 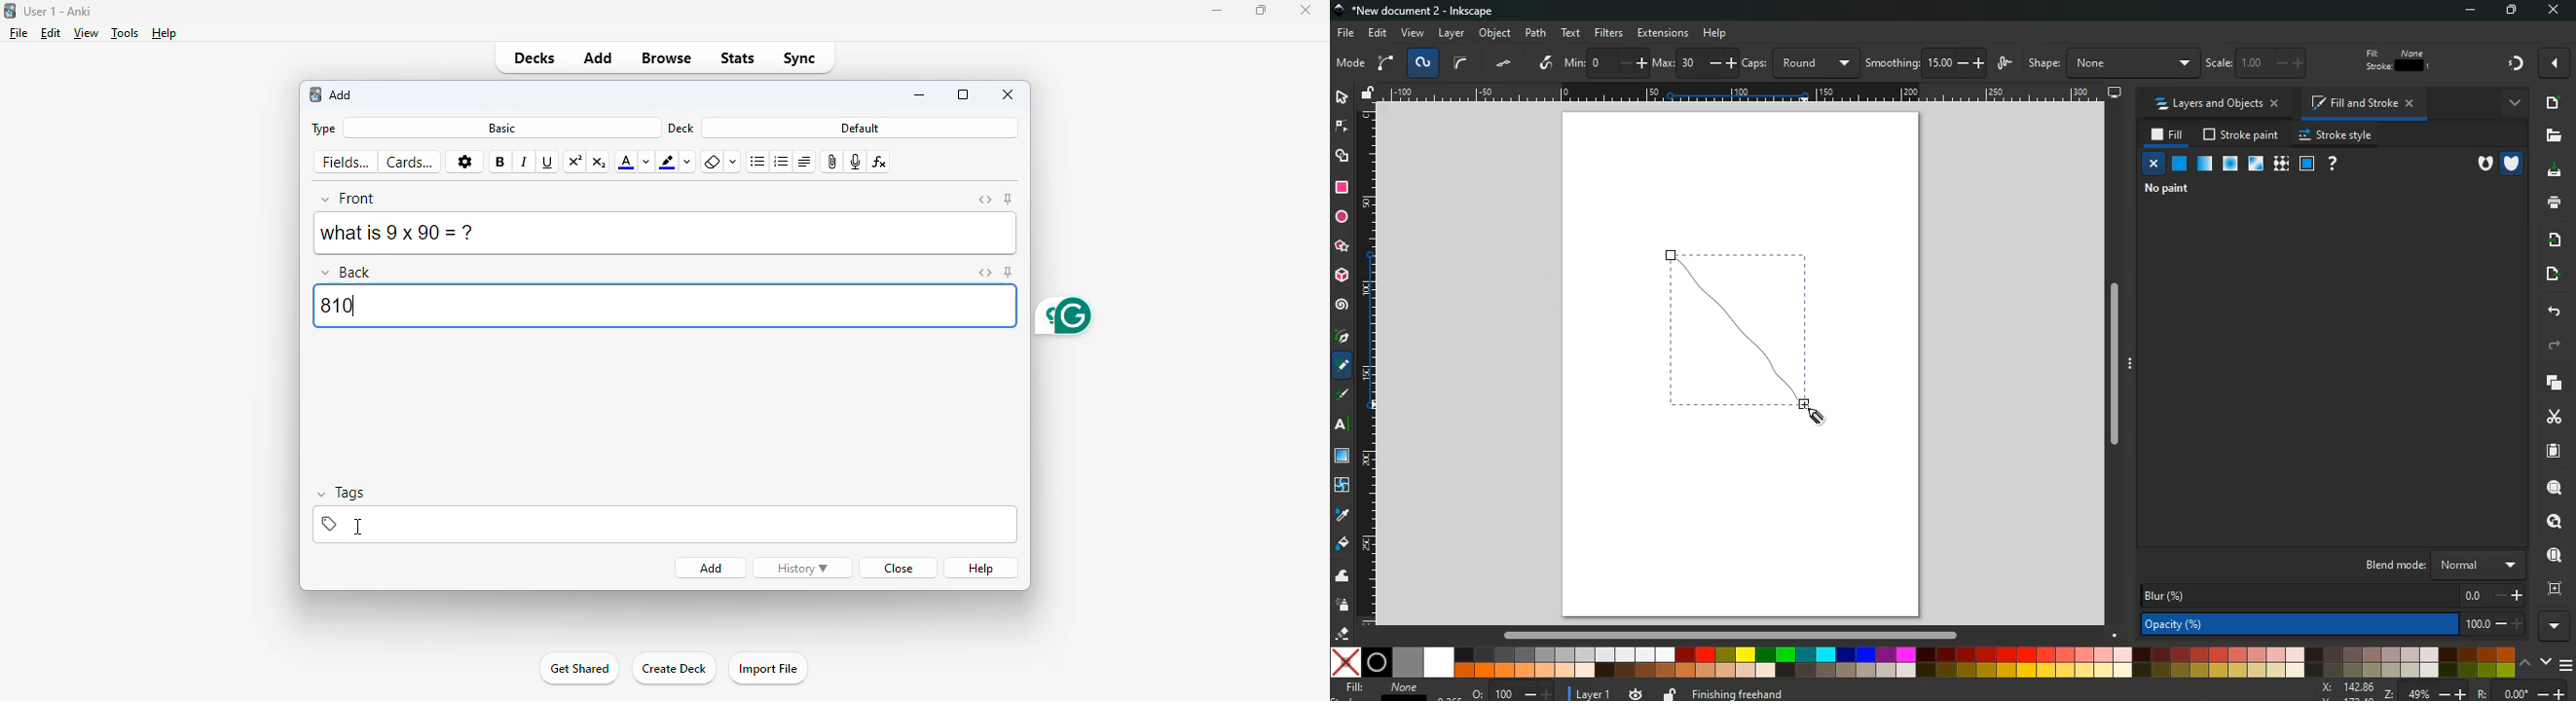 What do you see at coordinates (1343, 634) in the screenshot?
I see `erase` at bounding box center [1343, 634].